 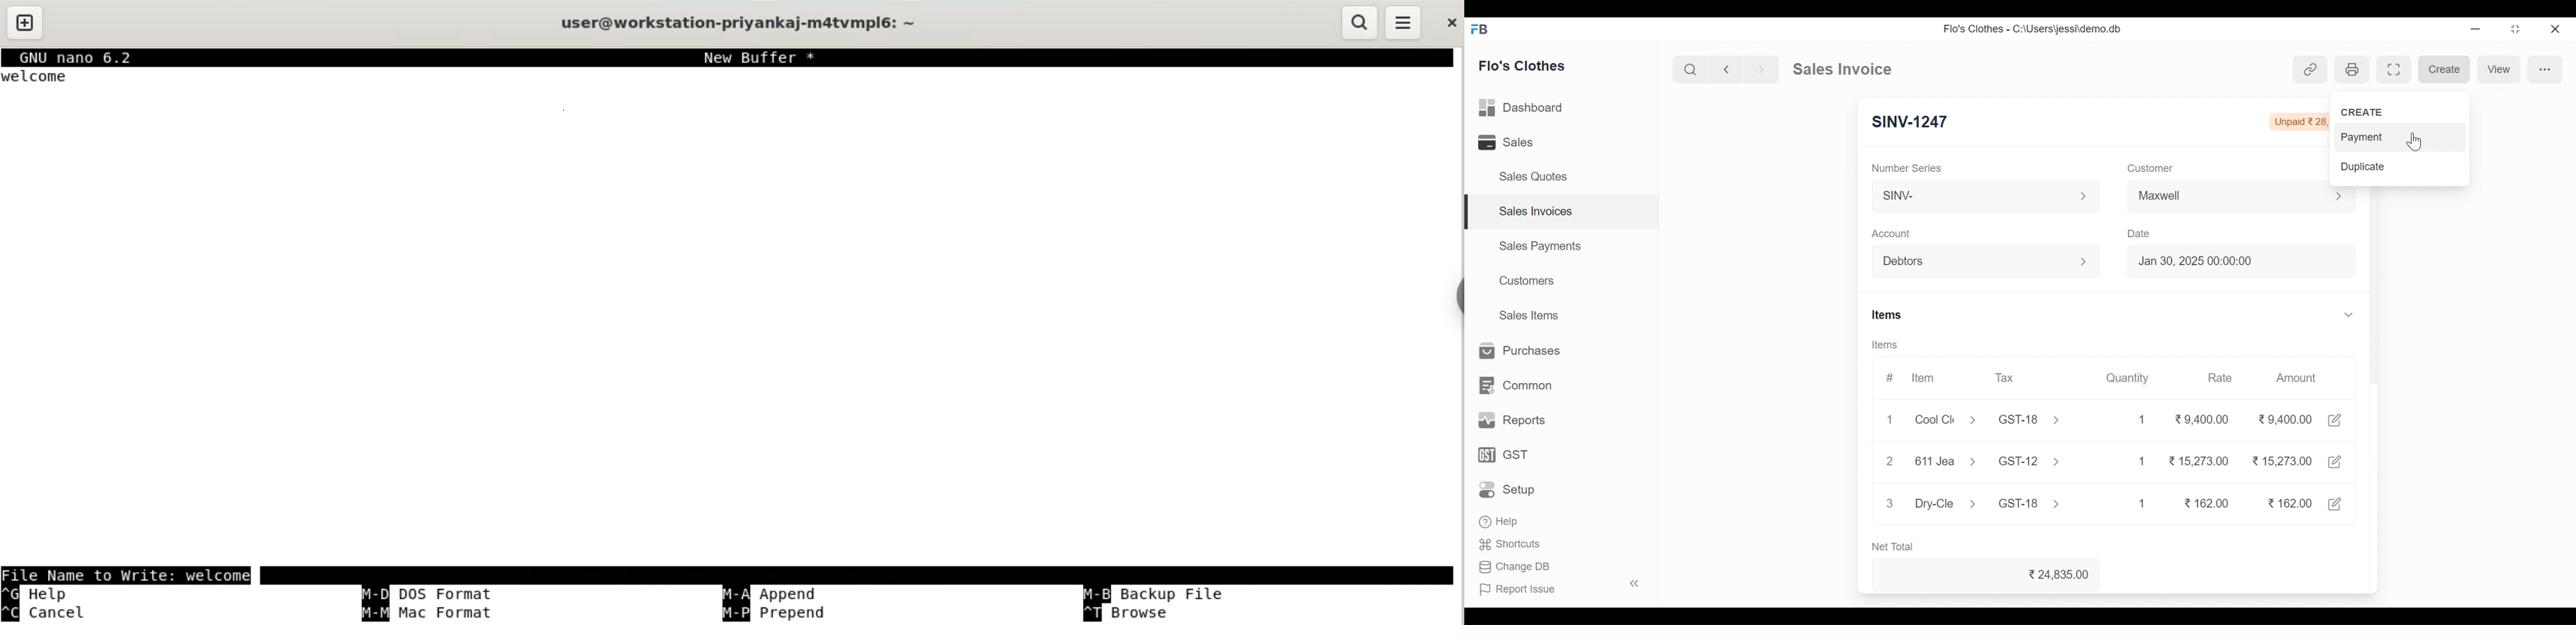 What do you see at coordinates (2475, 30) in the screenshot?
I see `Minimize` at bounding box center [2475, 30].